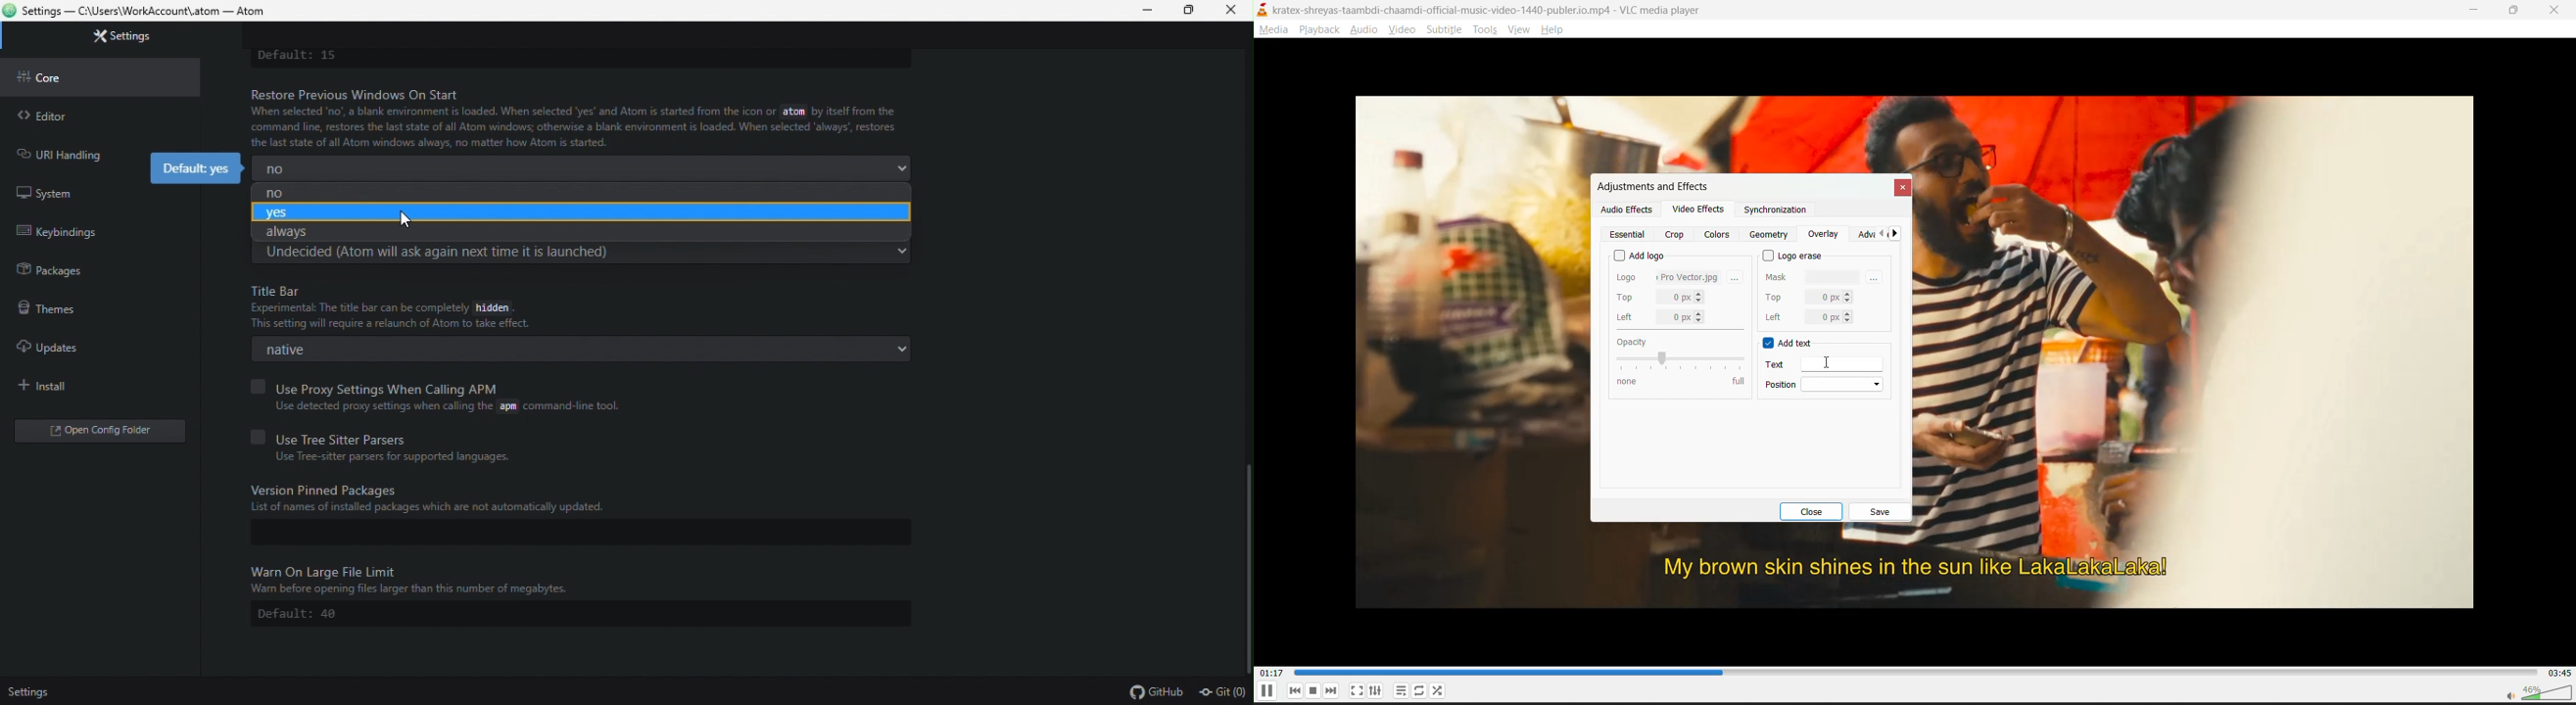 The width and height of the screenshot is (2576, 728). Describe the element at coordinates (1679, 361) in the screenshot. I see `opacity` at that location.